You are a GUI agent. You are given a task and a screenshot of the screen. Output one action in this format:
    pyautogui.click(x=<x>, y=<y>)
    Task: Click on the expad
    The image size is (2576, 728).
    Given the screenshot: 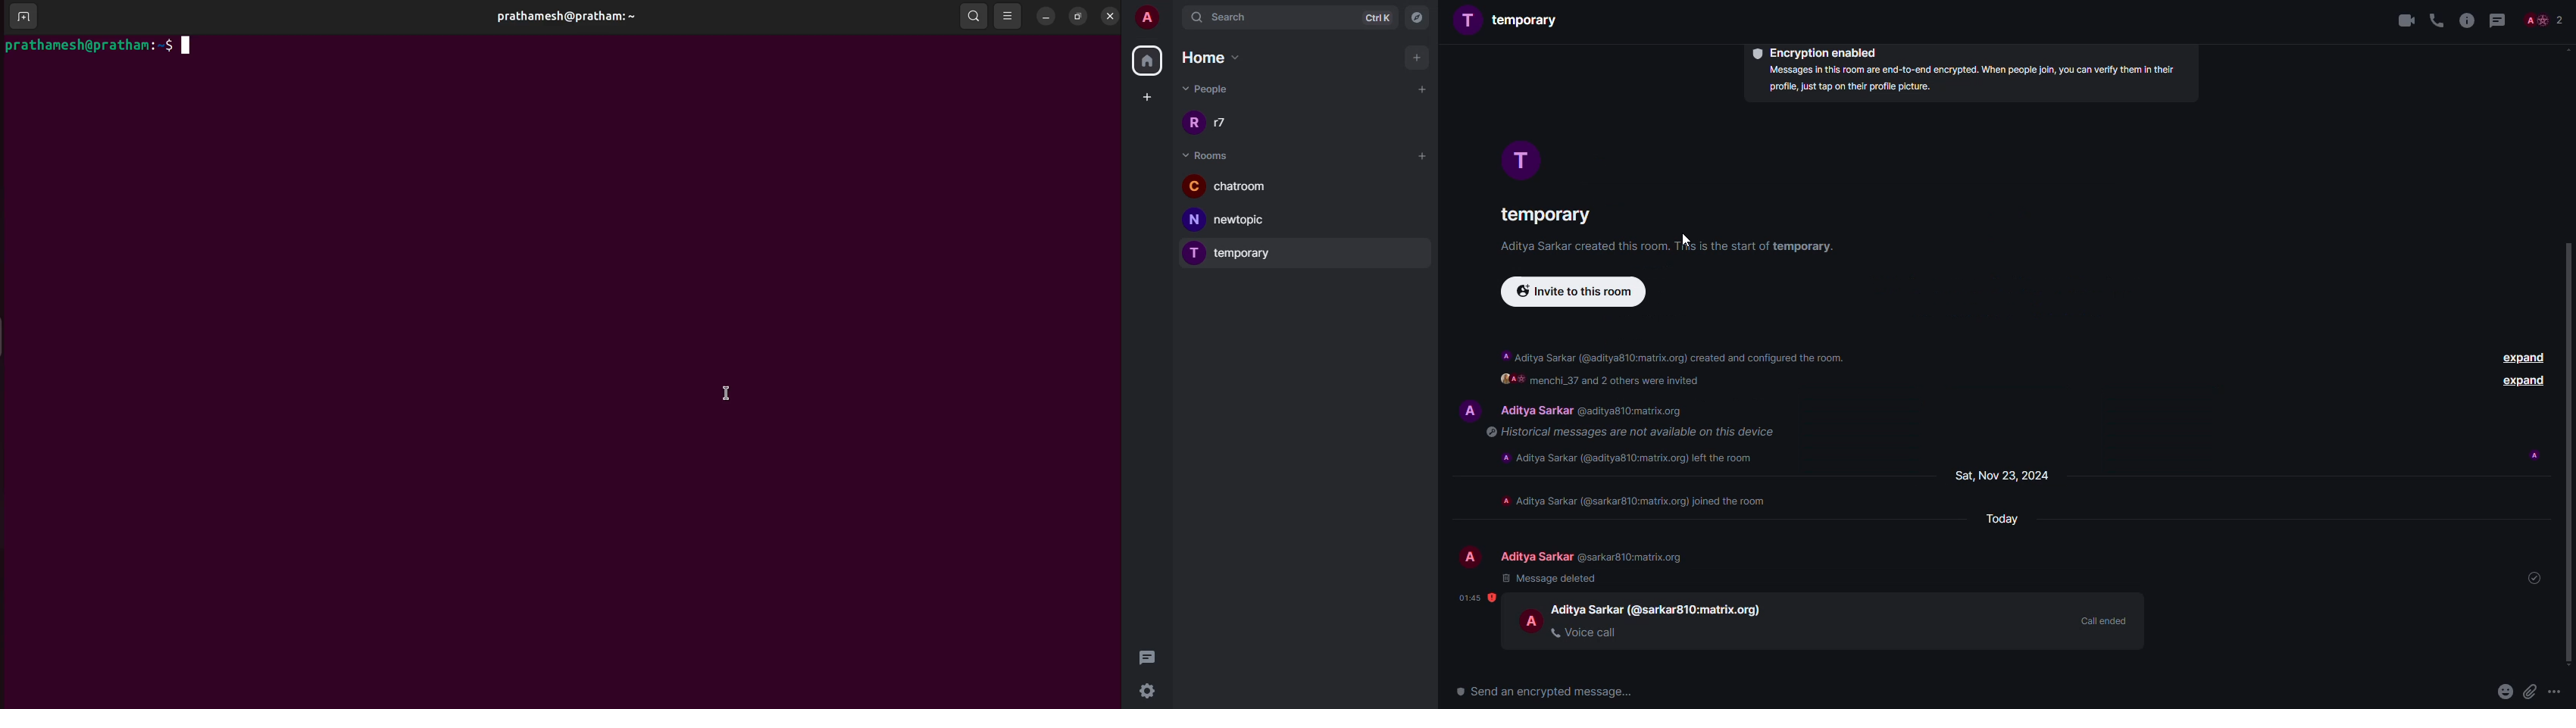 What is the action you would take?
    pyautogui.click(x=2522, y=381)
    